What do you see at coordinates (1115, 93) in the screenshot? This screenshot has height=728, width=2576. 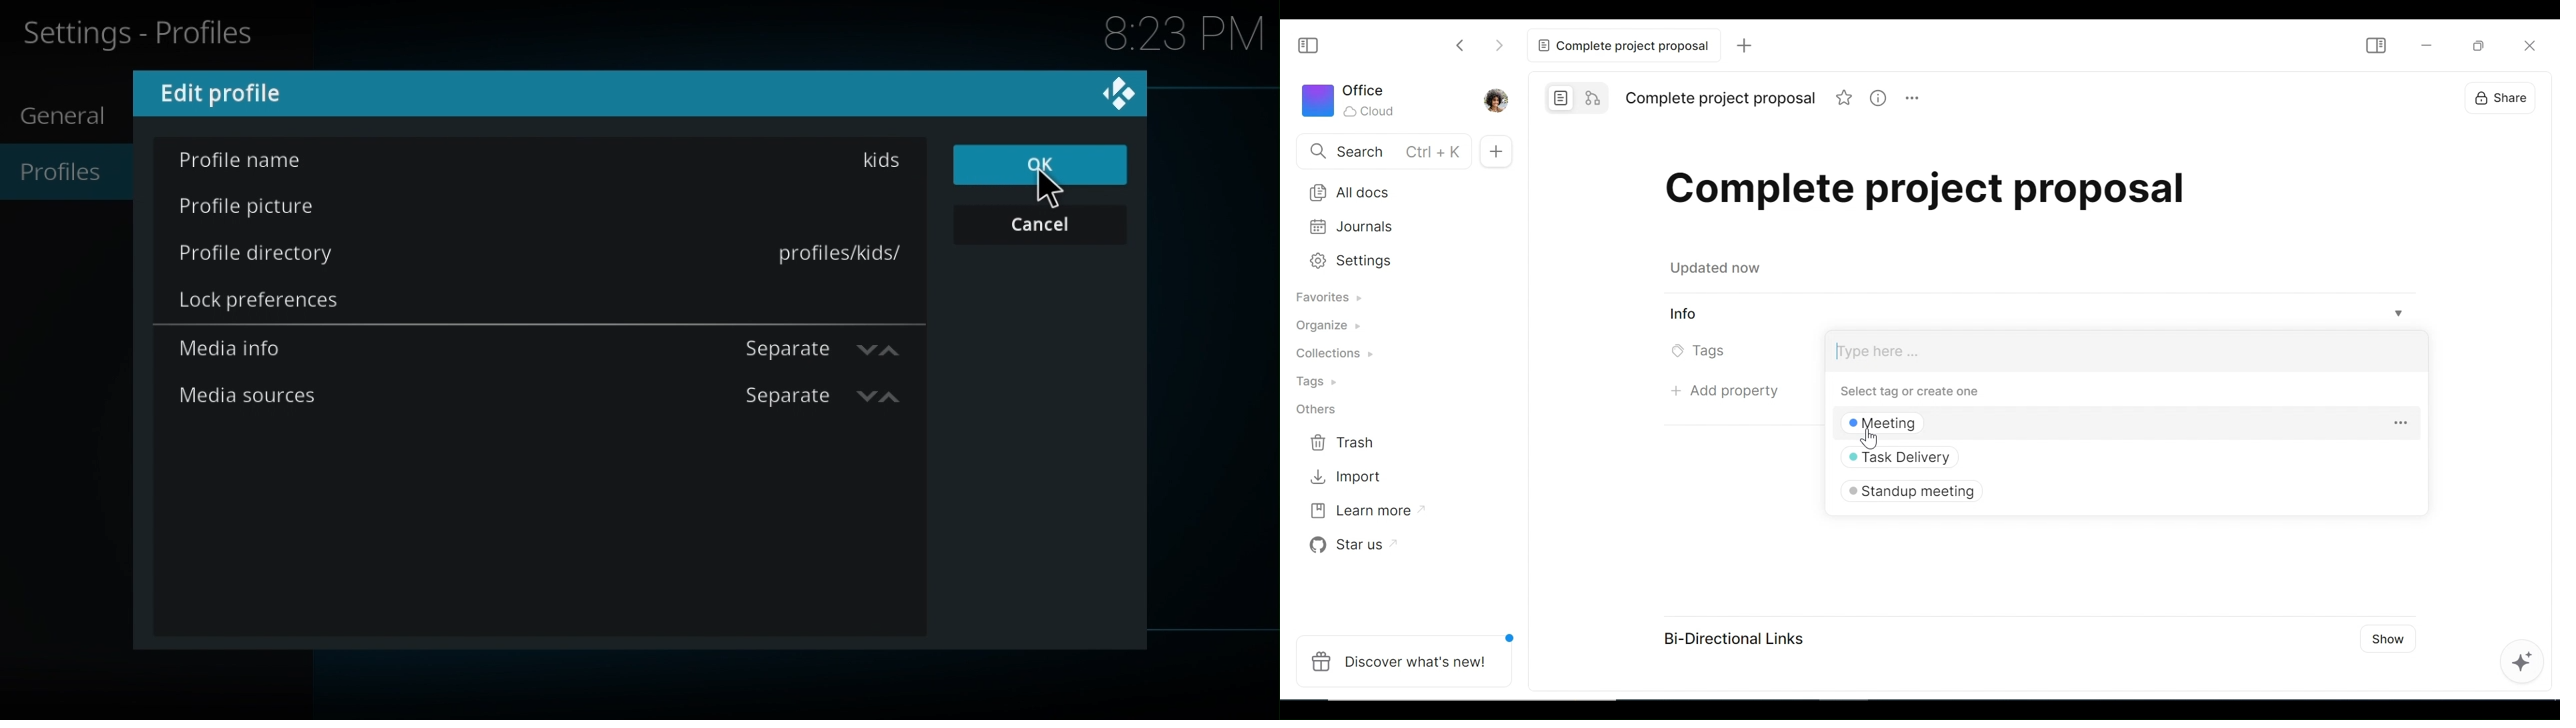 I see `kodi logo` at bounding box center [1115, 93].